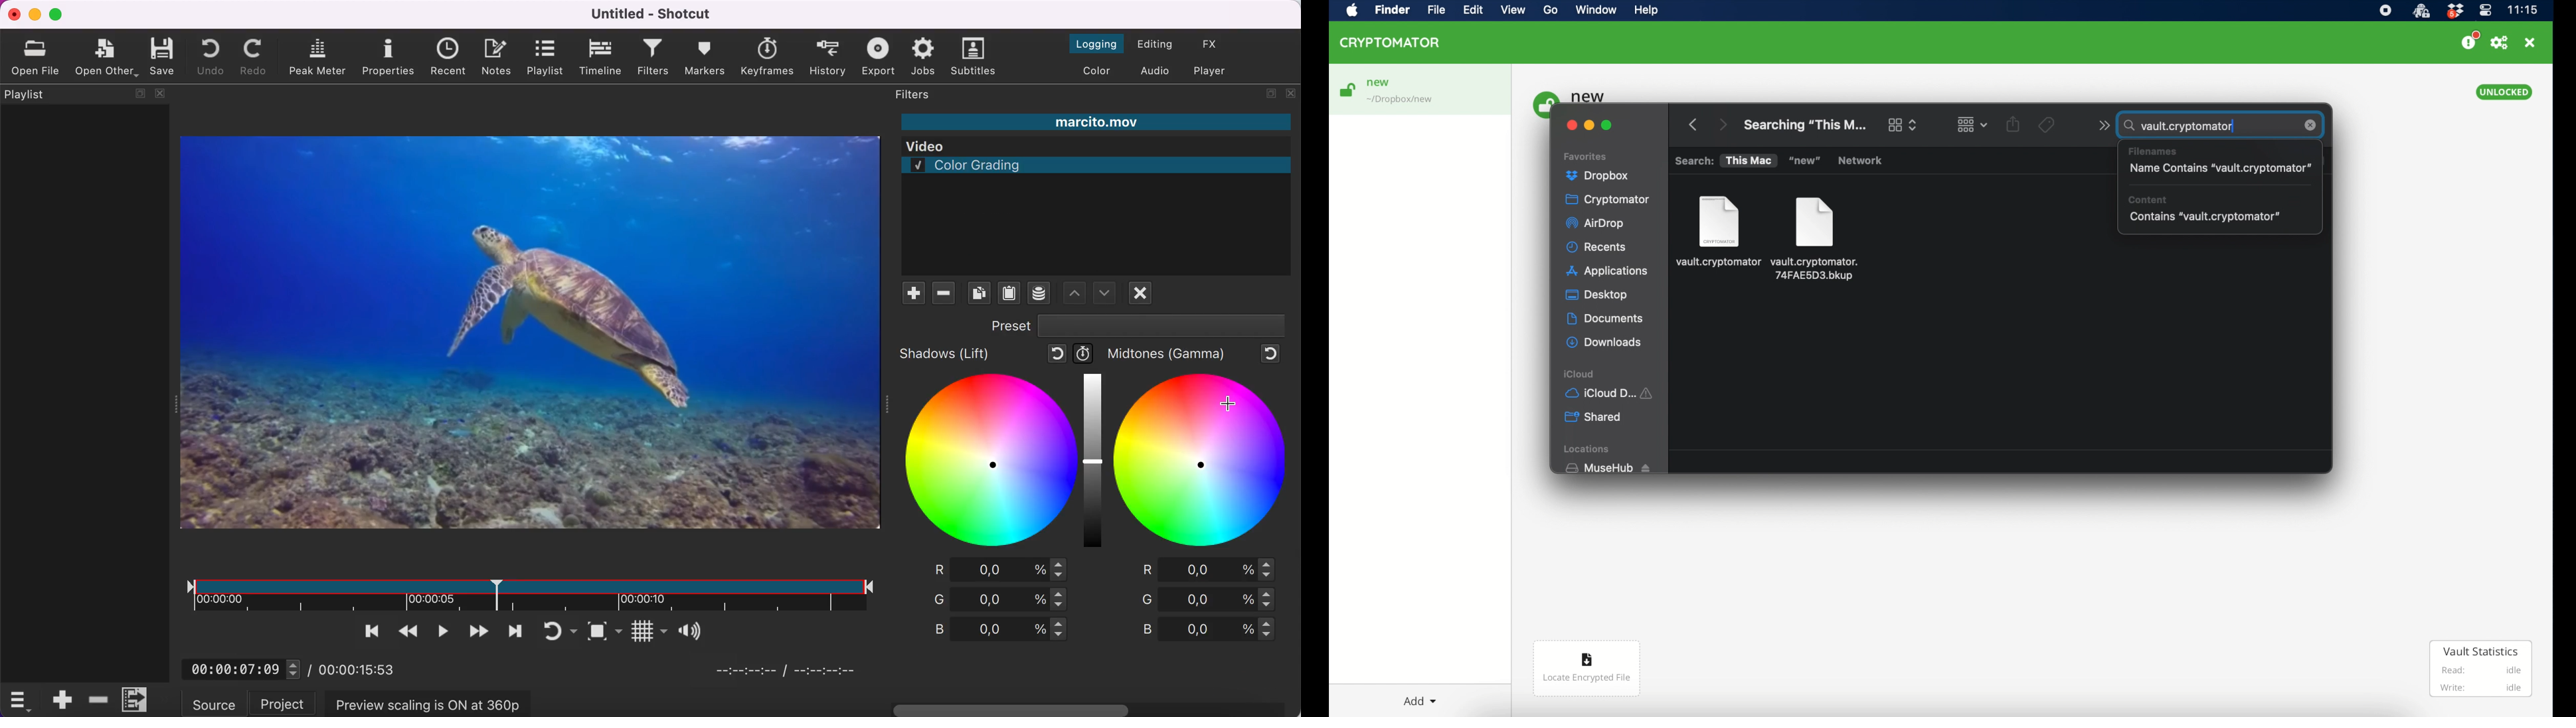  I want to click on switch to the audio layout, so click(1156, 71).